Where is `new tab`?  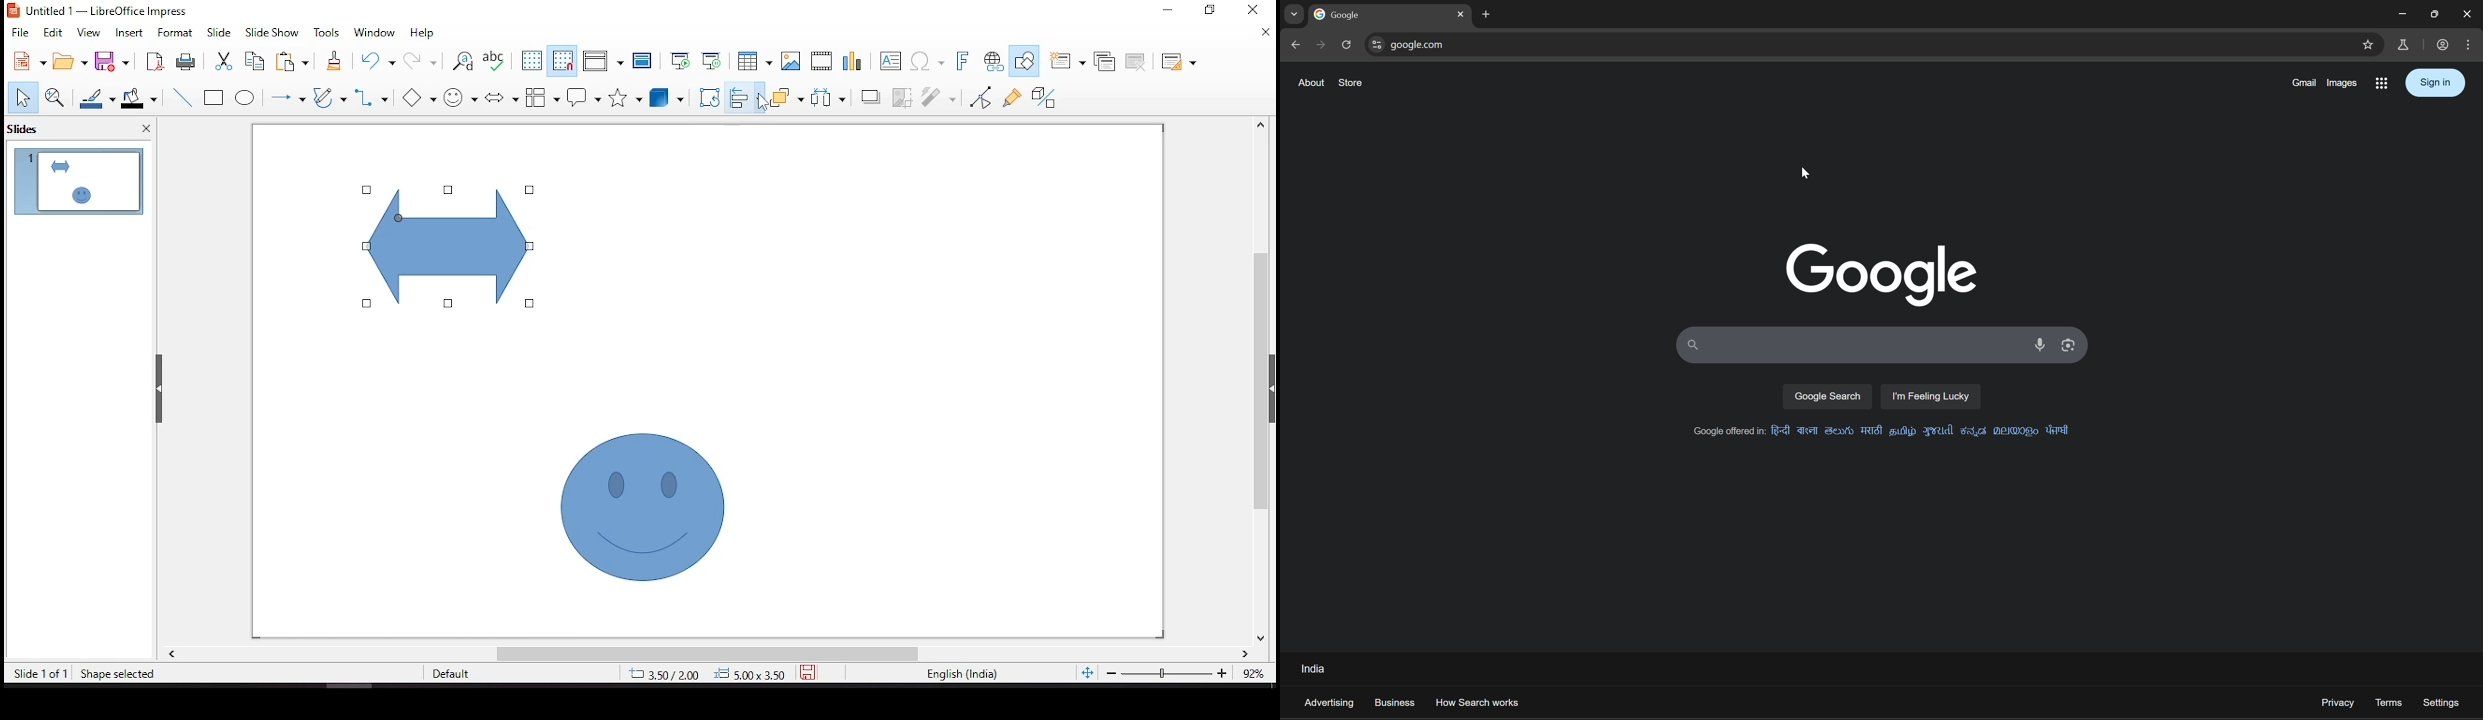 new tab is located at coordinates (1343, 16).